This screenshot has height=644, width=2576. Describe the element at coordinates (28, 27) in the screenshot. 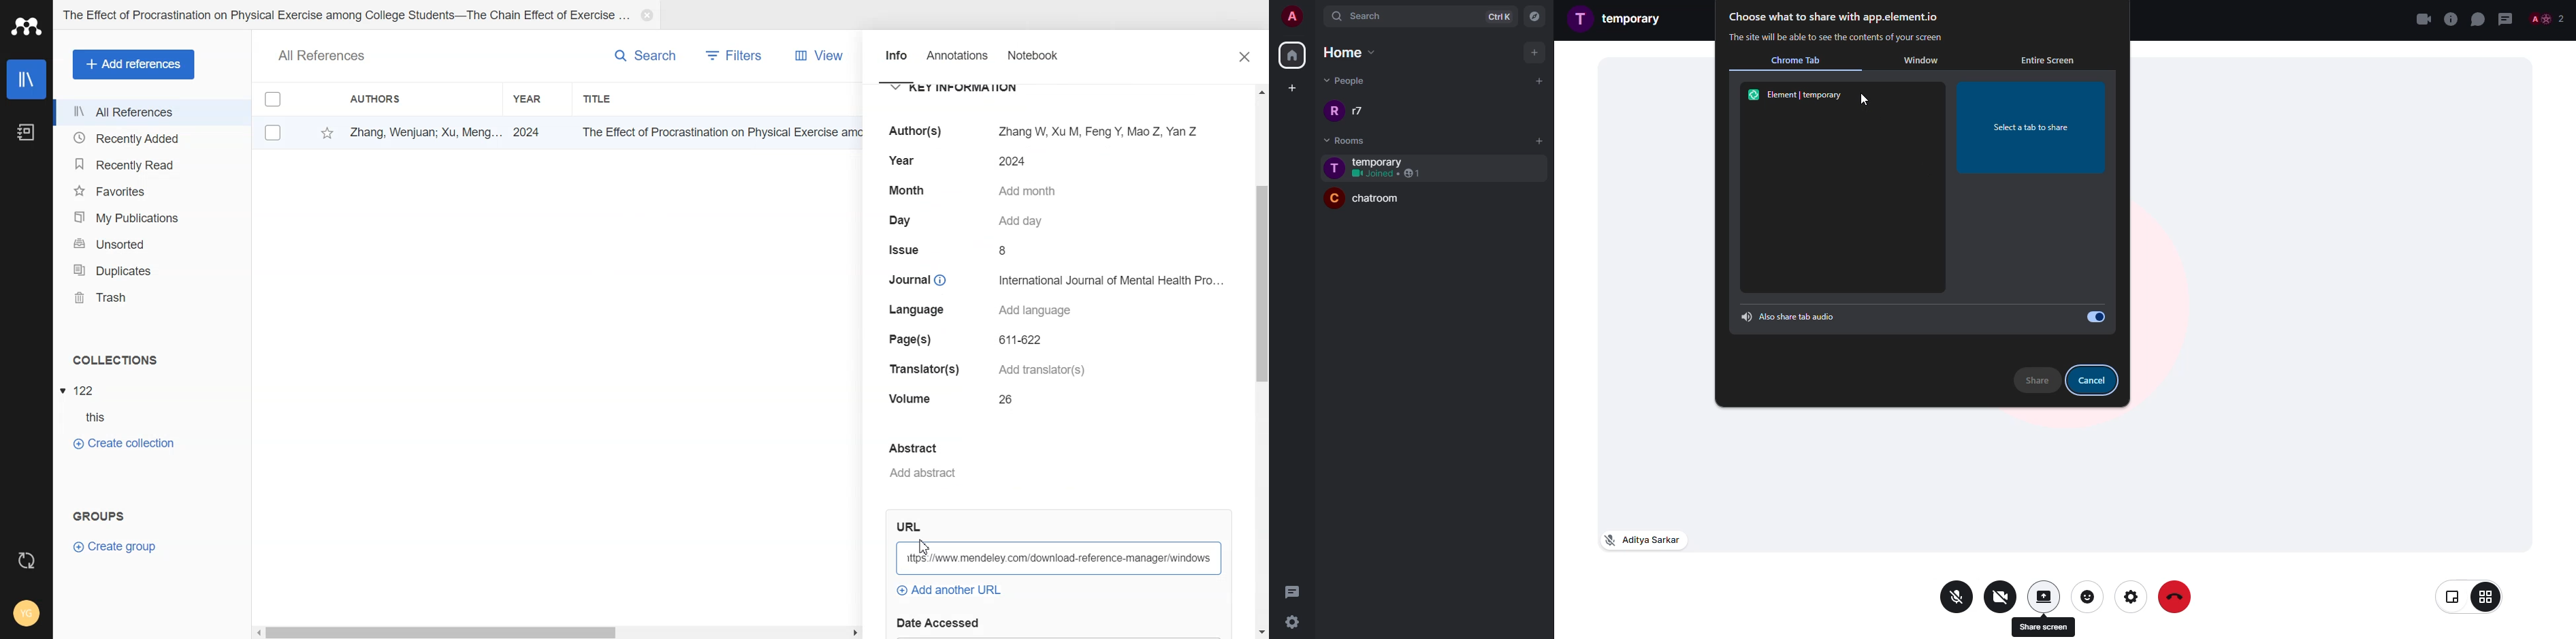

I see `Logo` at that location.